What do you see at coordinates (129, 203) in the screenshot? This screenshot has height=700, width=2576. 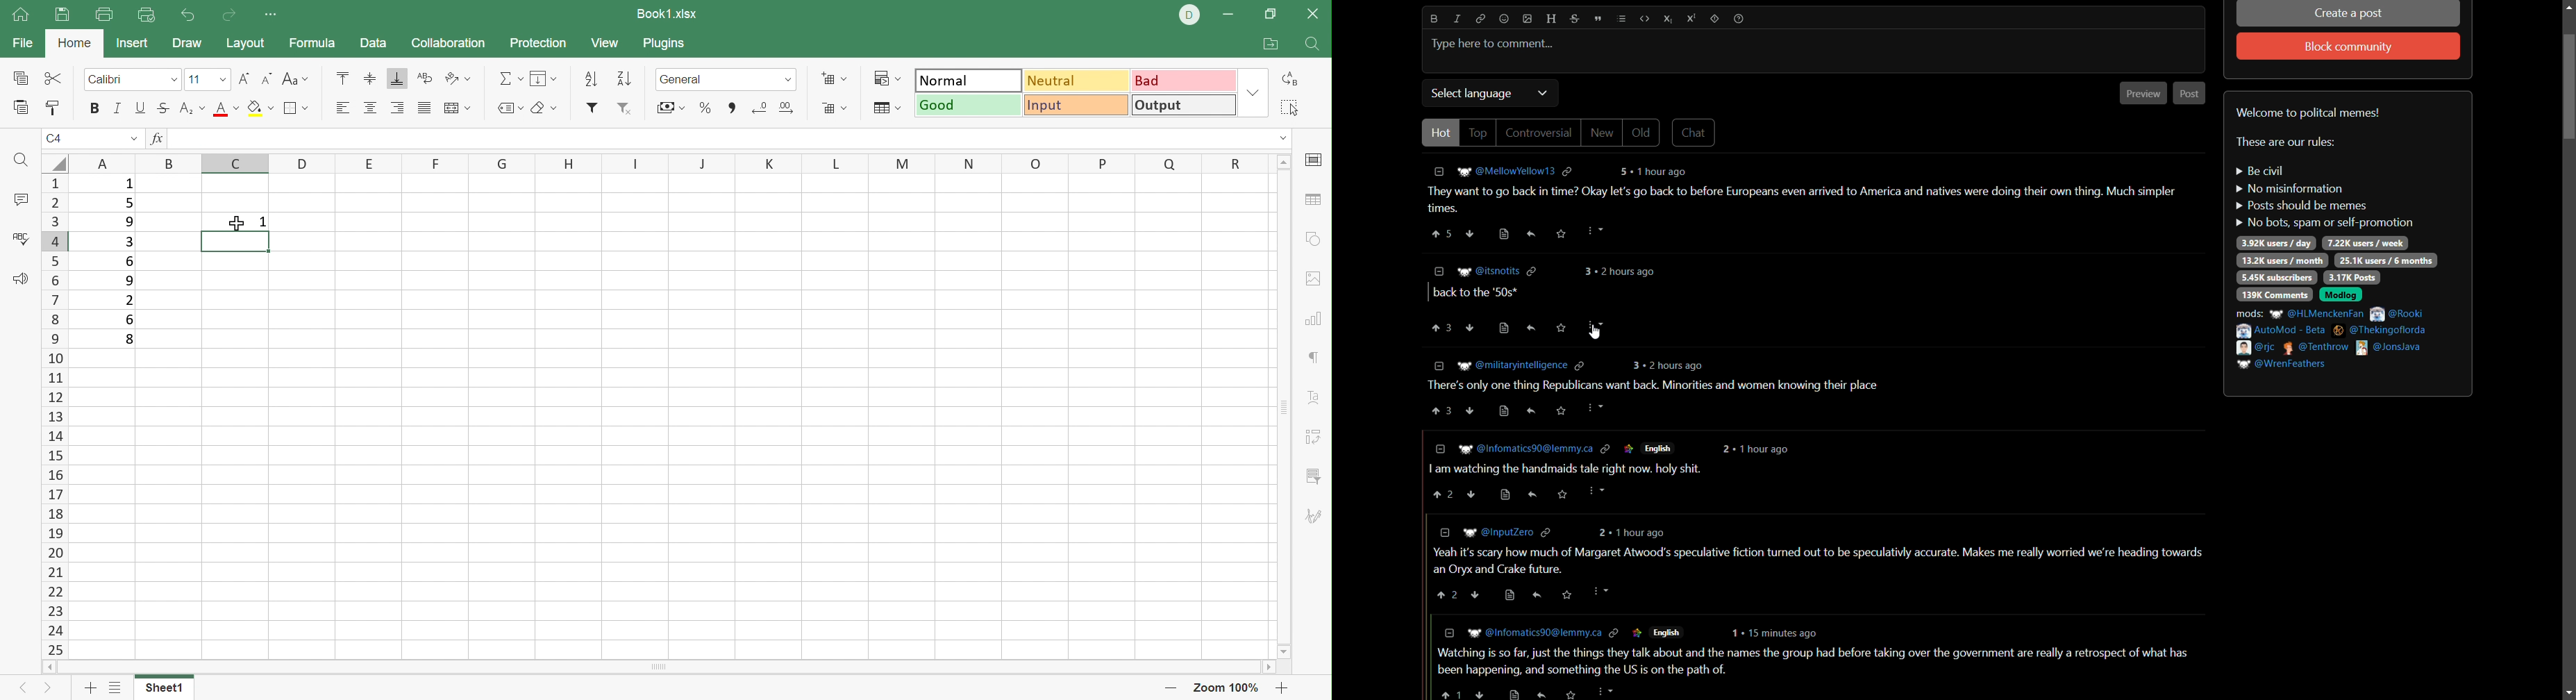 I see `5` at bounding box center [129, 203].